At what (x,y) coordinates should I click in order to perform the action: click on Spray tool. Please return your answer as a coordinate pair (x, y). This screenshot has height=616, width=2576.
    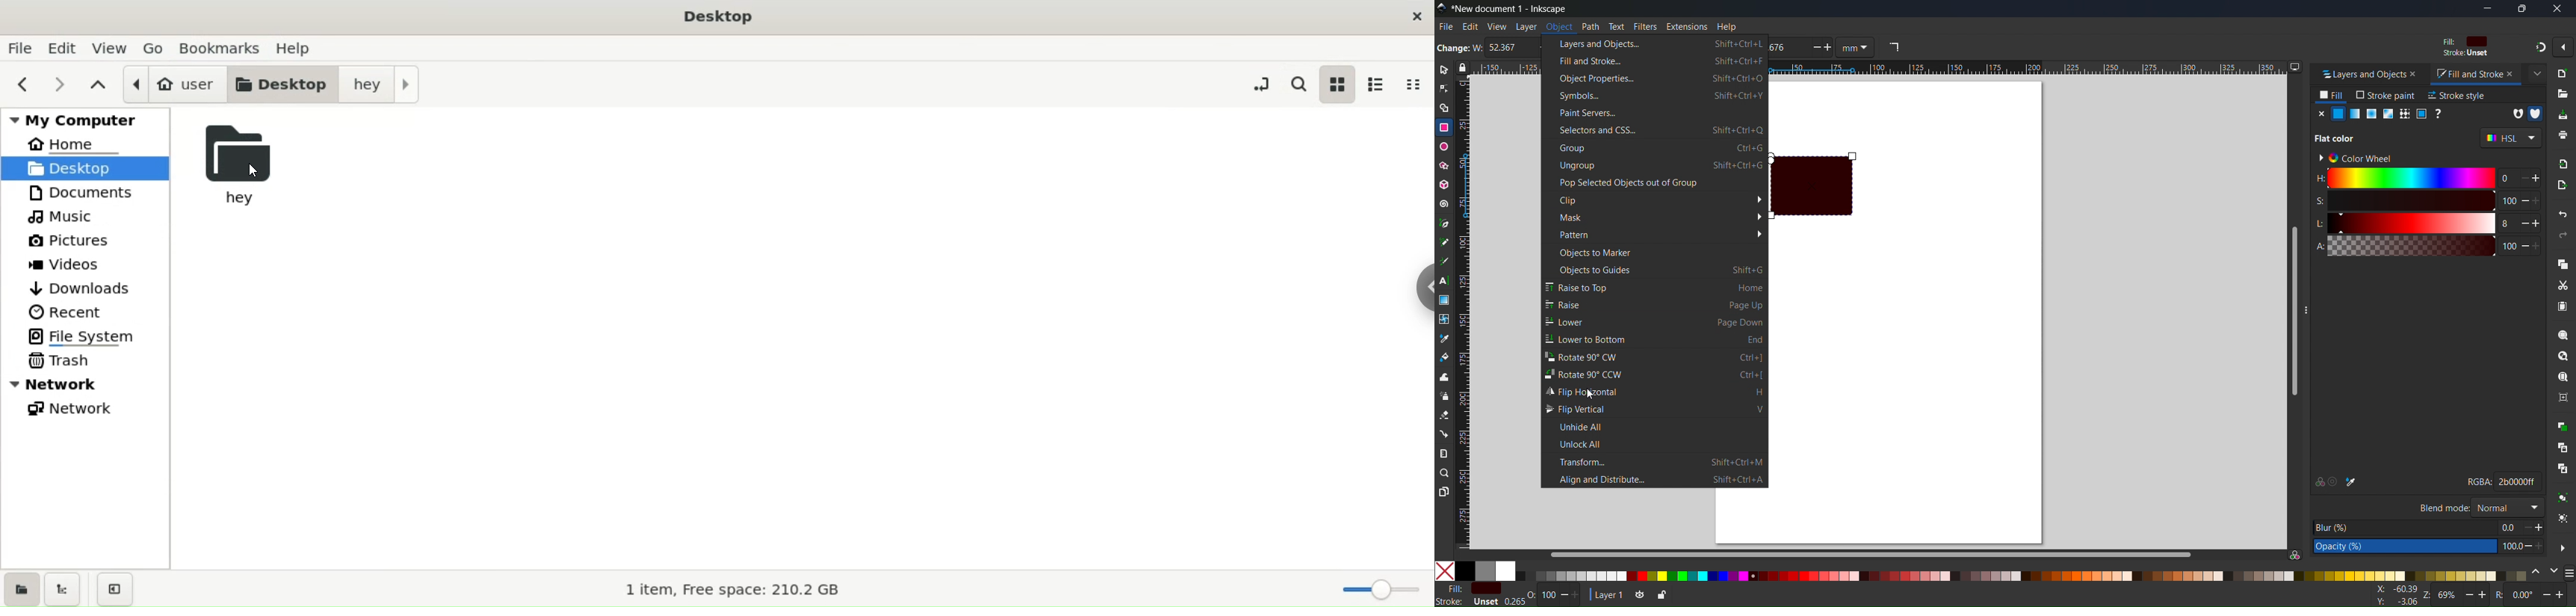
    Looking at the image, I should click on (1445, 396).